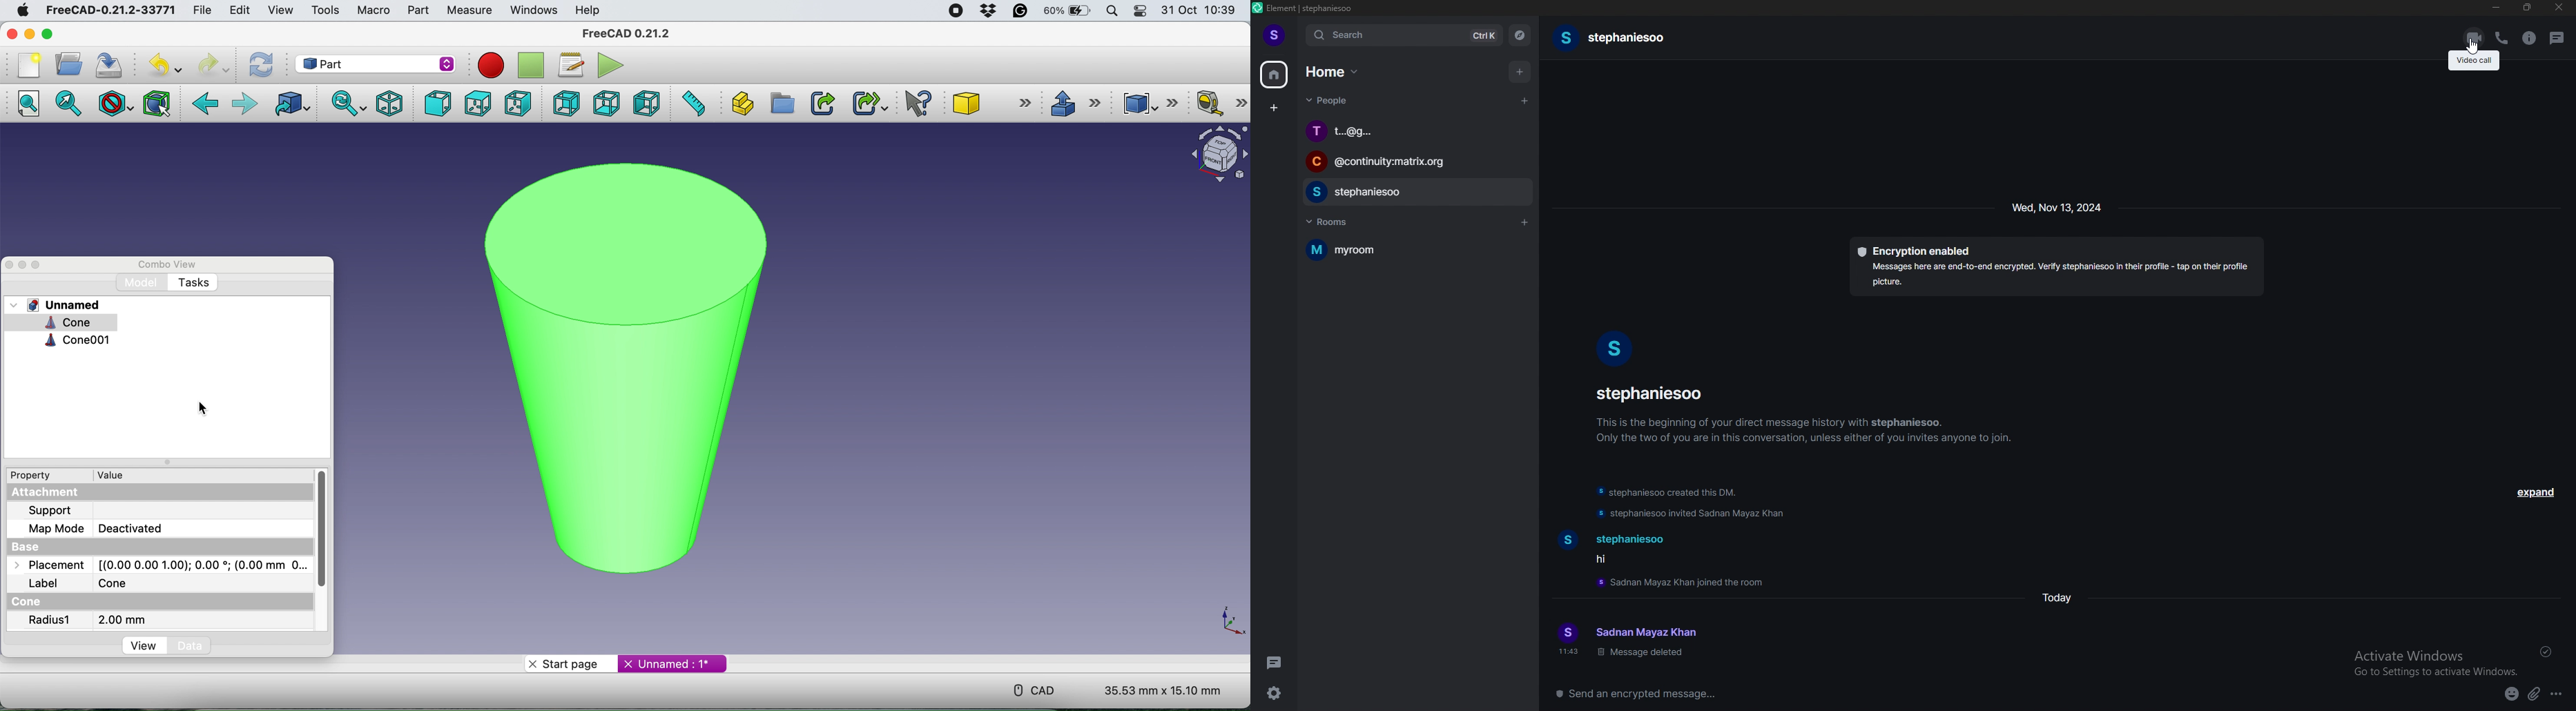 The image size is (2576, 728). I want to click on tasks, so click(193, 283).